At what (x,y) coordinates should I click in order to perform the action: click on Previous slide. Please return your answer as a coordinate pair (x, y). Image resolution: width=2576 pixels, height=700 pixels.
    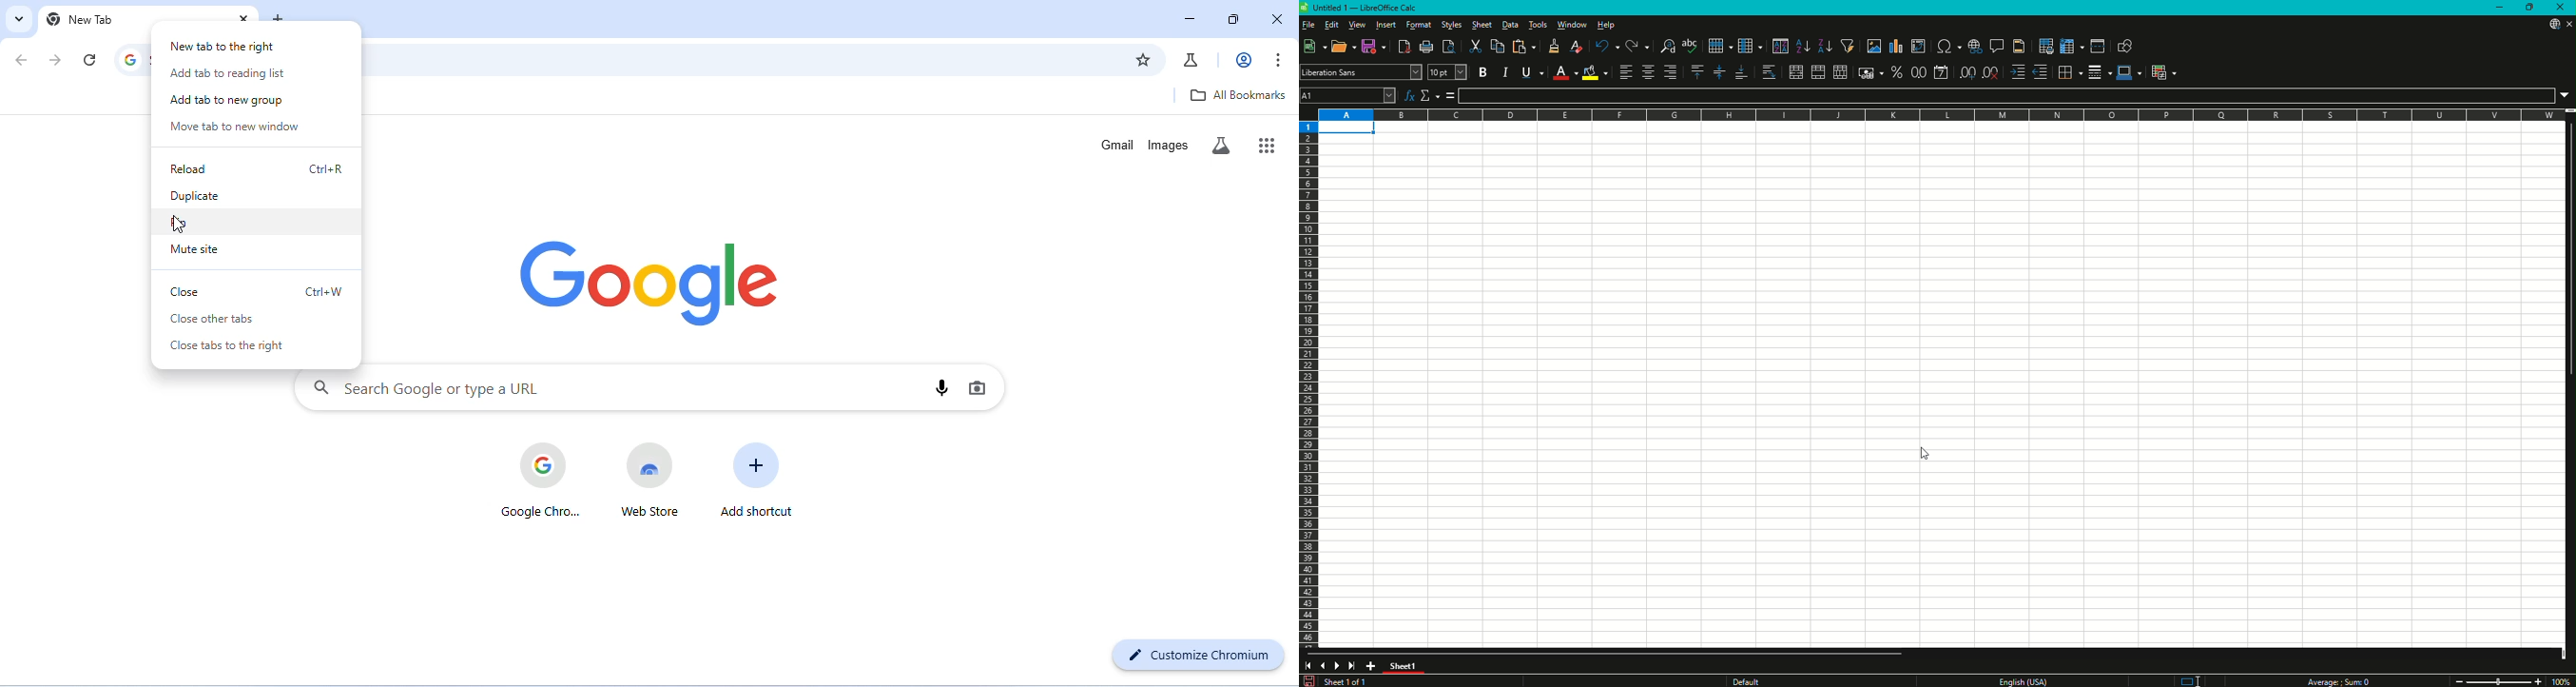
    Looking at the image, I should click on (1320, 665).